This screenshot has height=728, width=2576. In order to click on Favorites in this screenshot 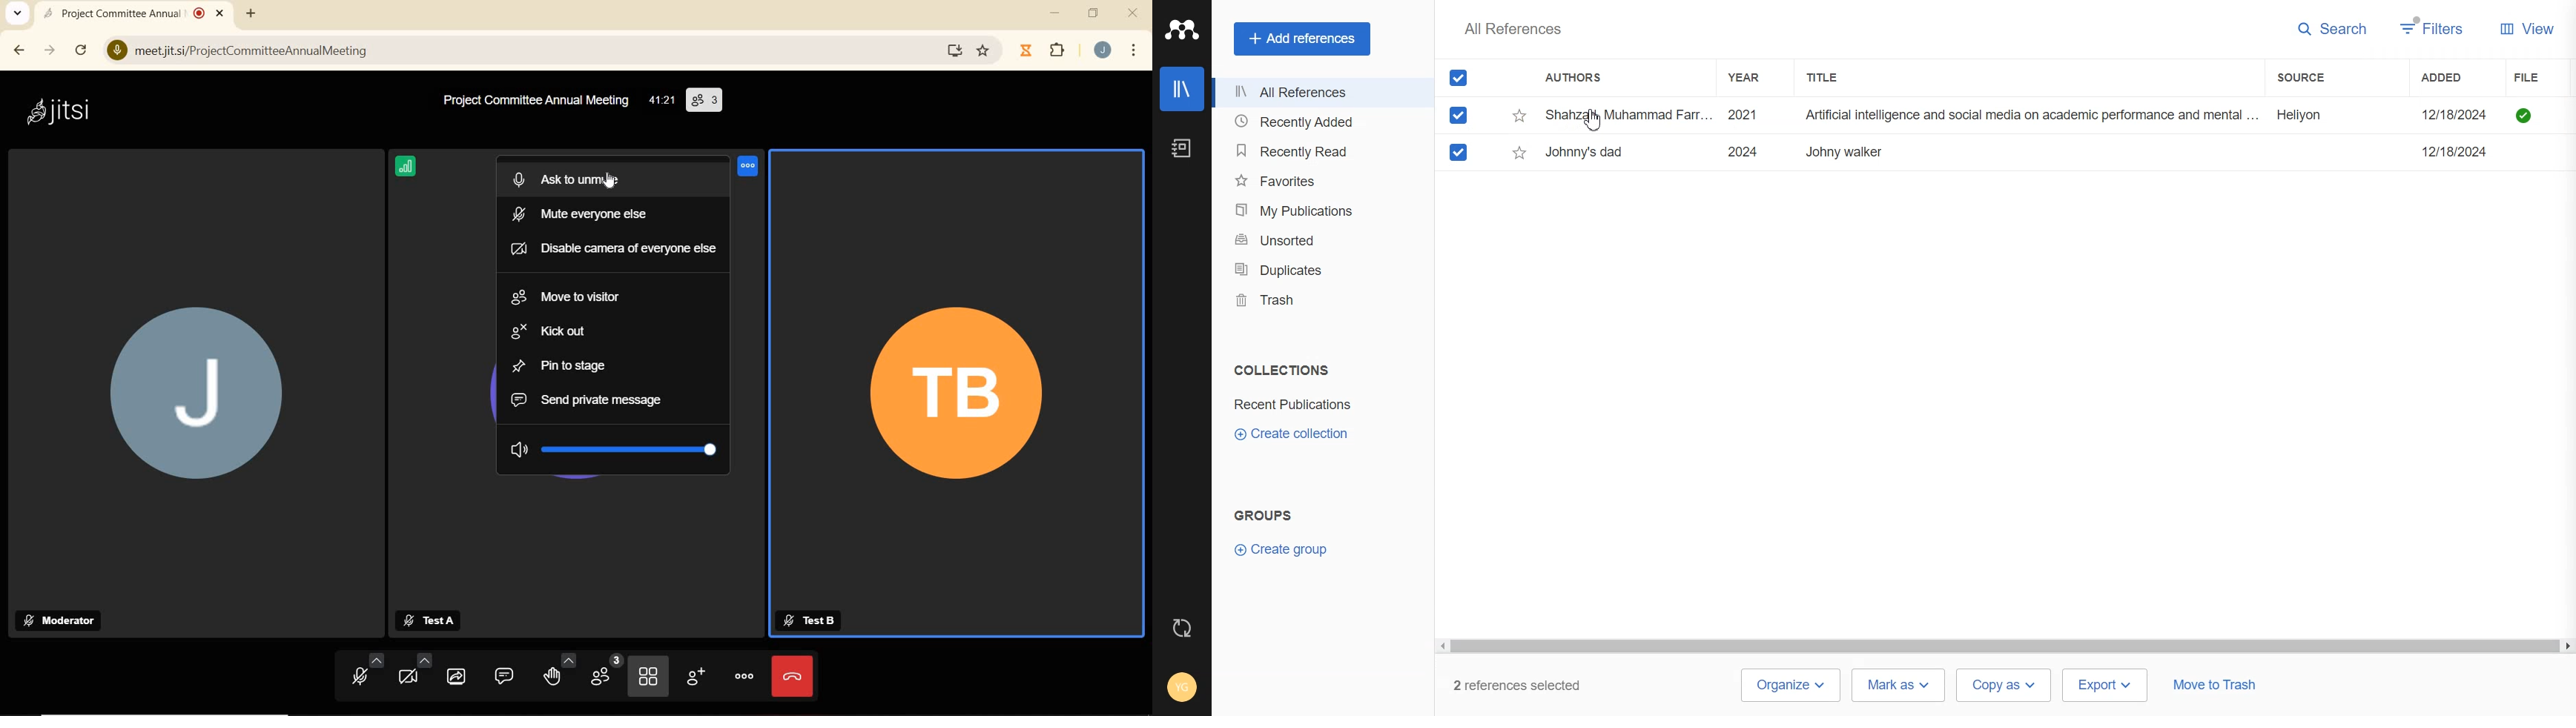, I will do `click(1318, 179)`.